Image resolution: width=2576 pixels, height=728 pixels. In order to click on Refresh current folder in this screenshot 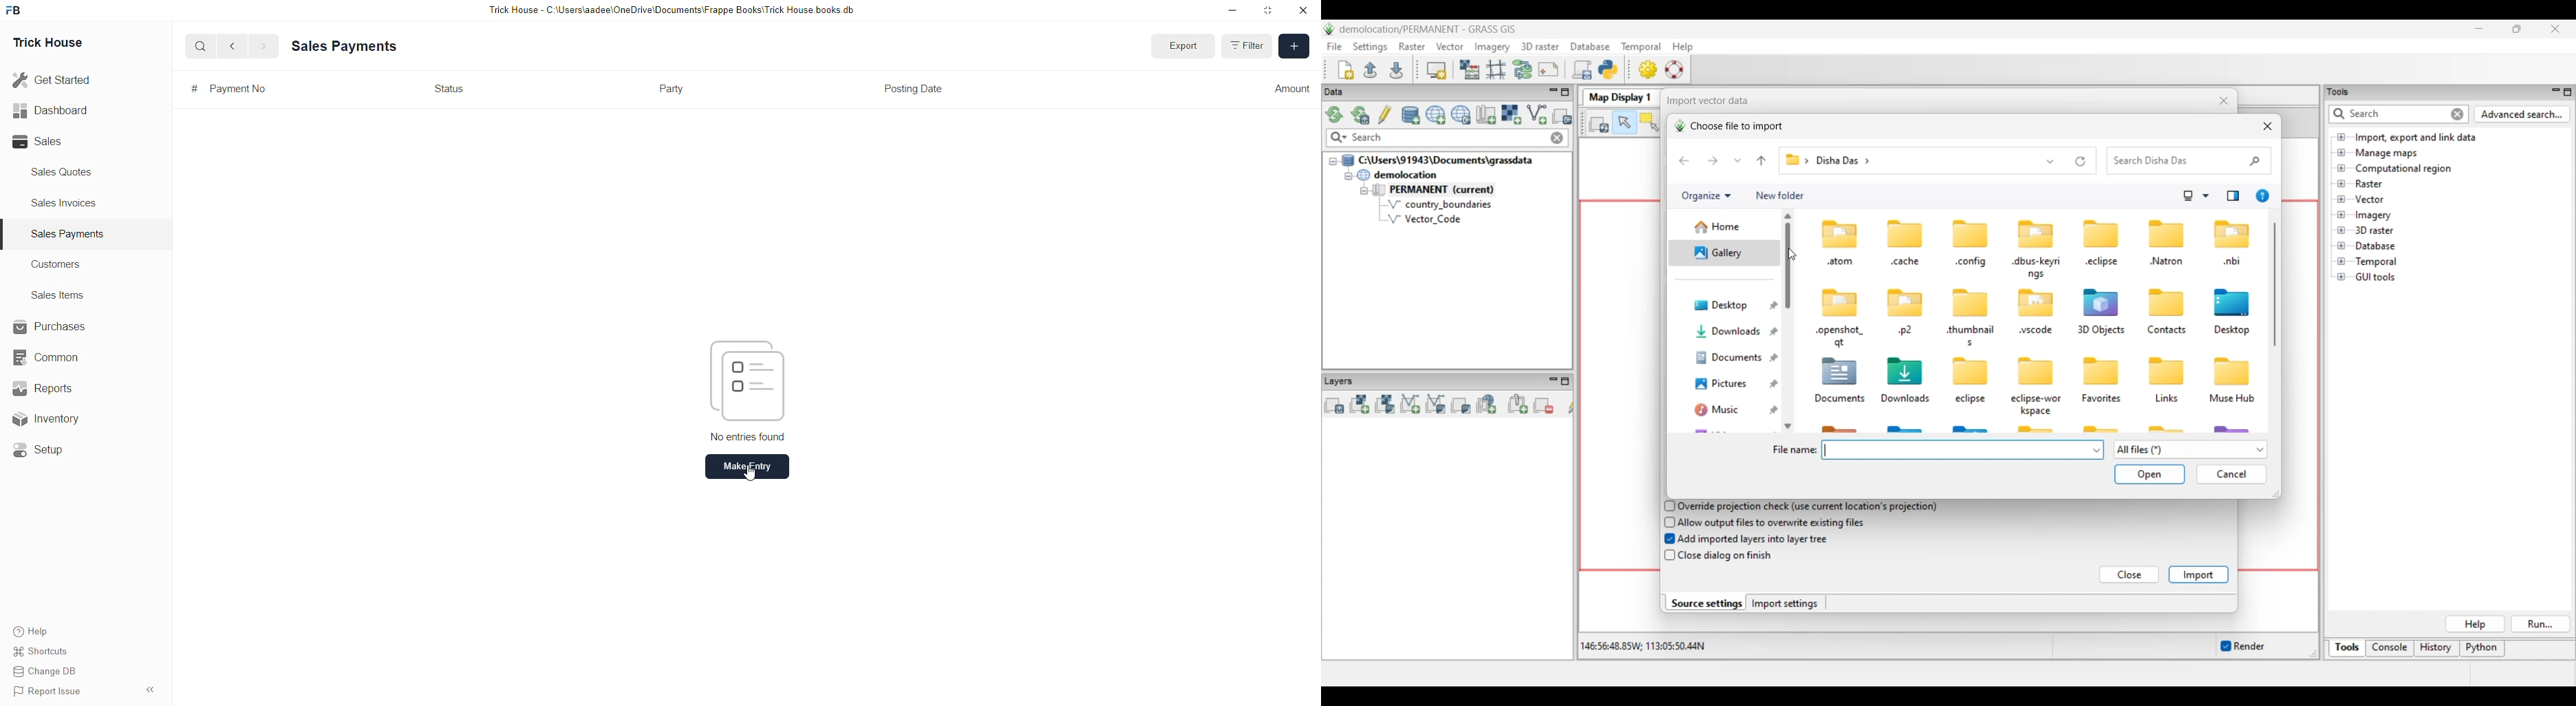, I will do `click(2081, 161)`.